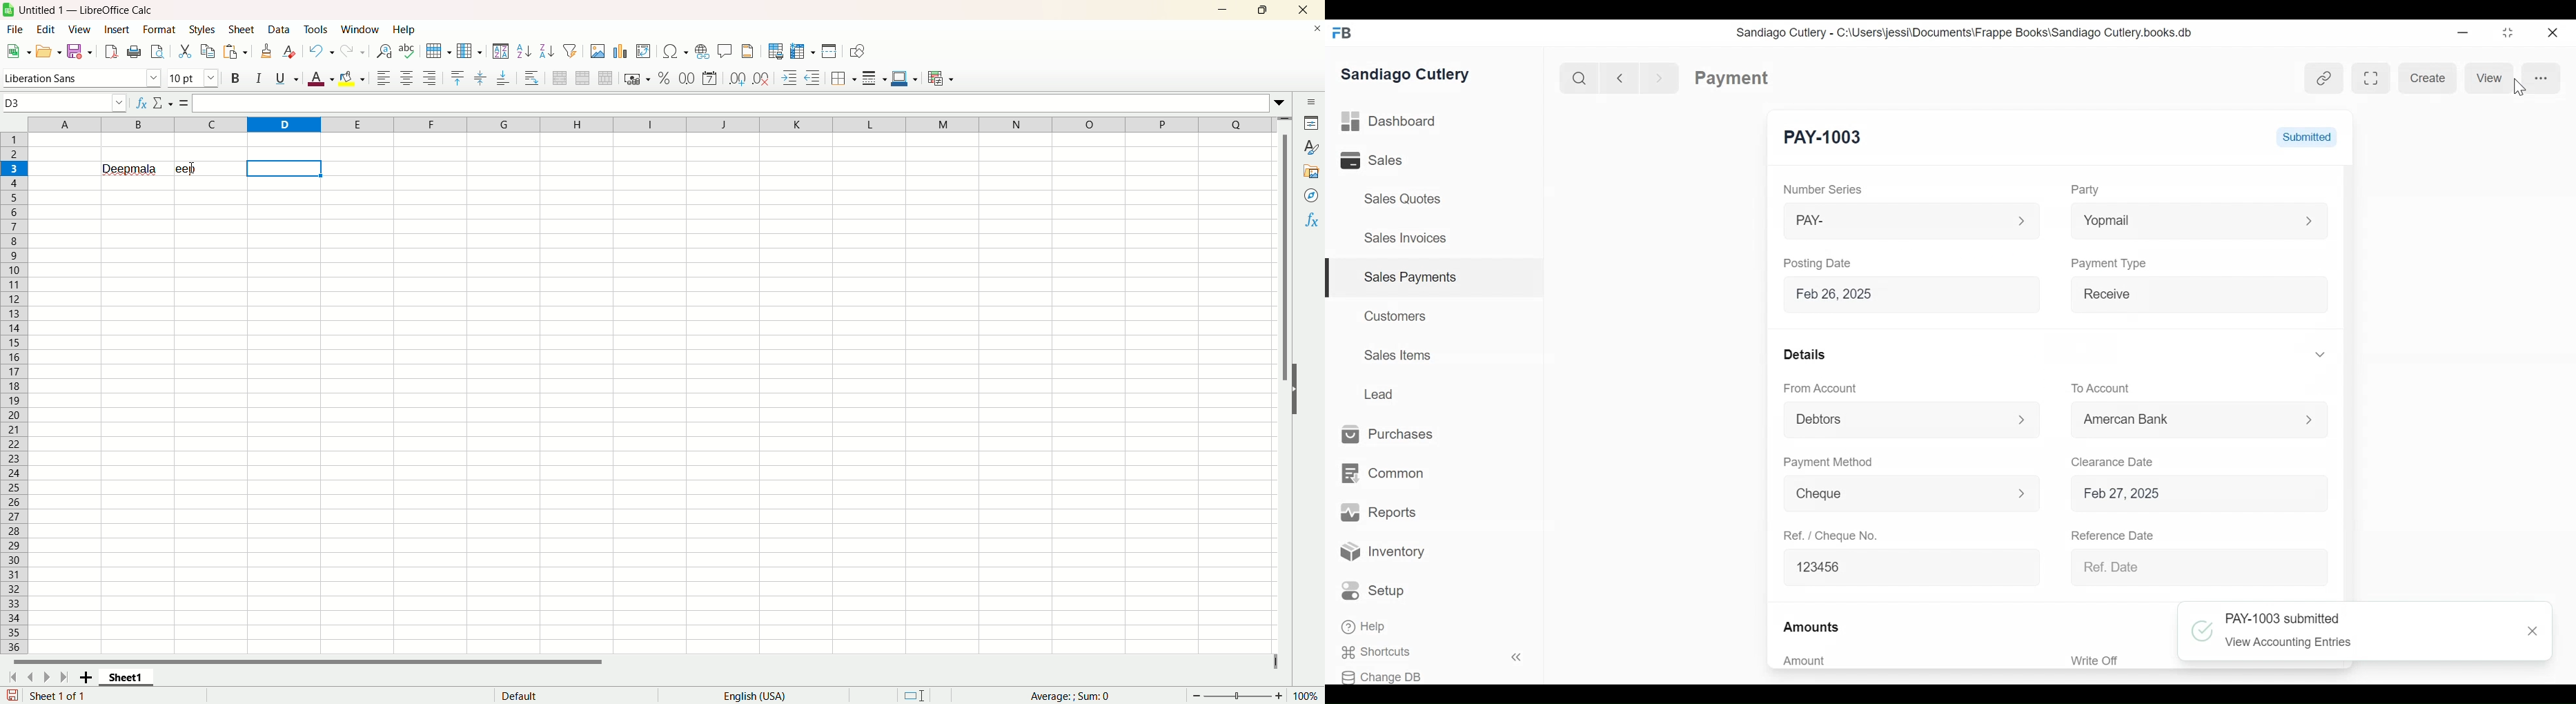 The width and height of the screenshot is (2576, 728). I want to click on Close, so click(2534, 630).